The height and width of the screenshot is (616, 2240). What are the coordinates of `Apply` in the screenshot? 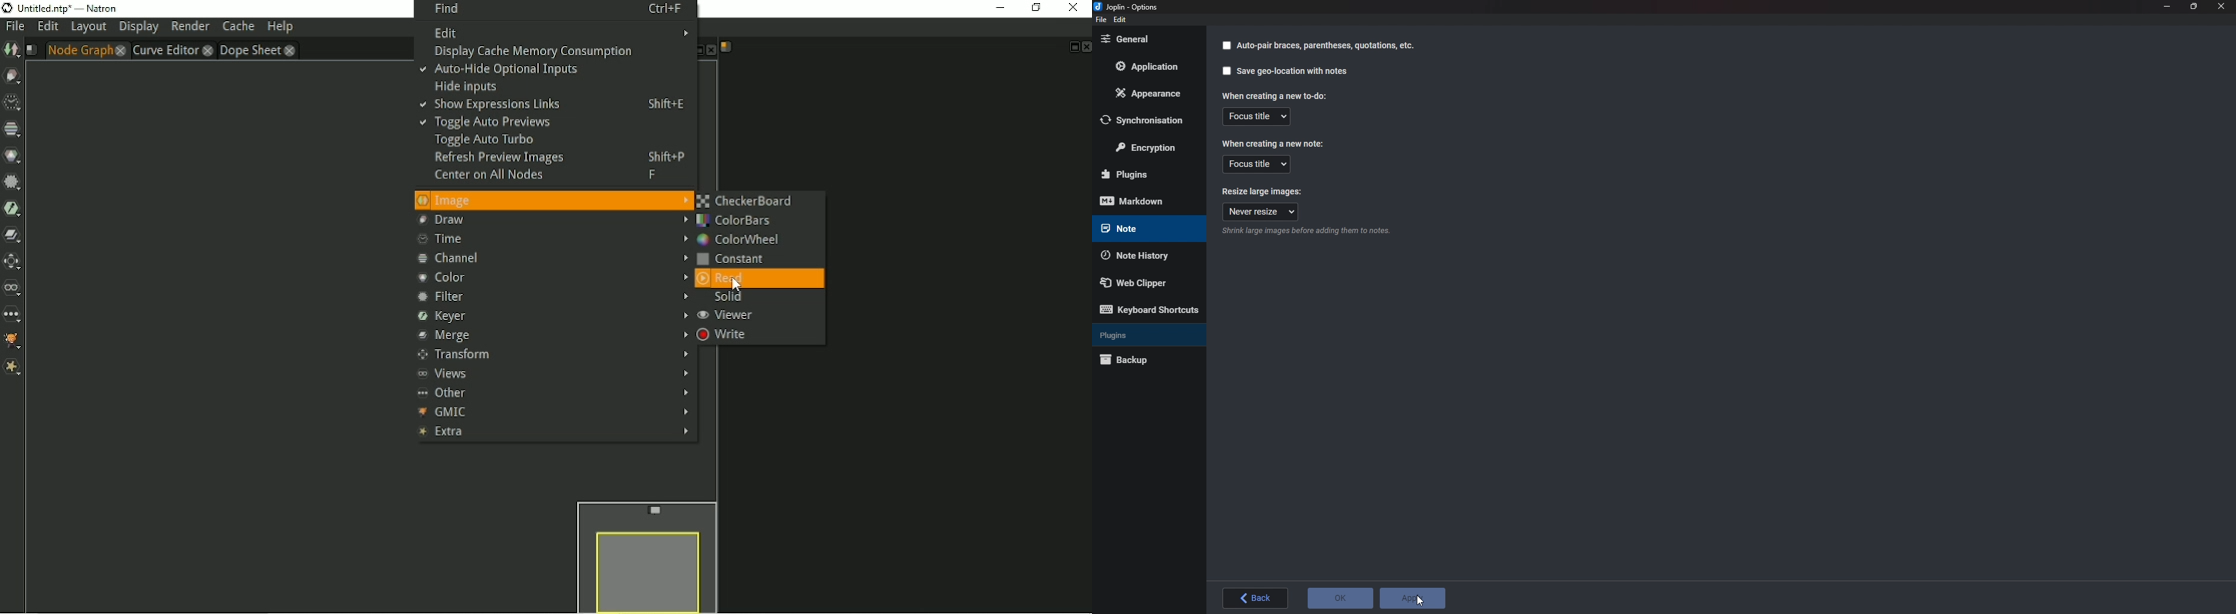 It's located at (1410, 599).